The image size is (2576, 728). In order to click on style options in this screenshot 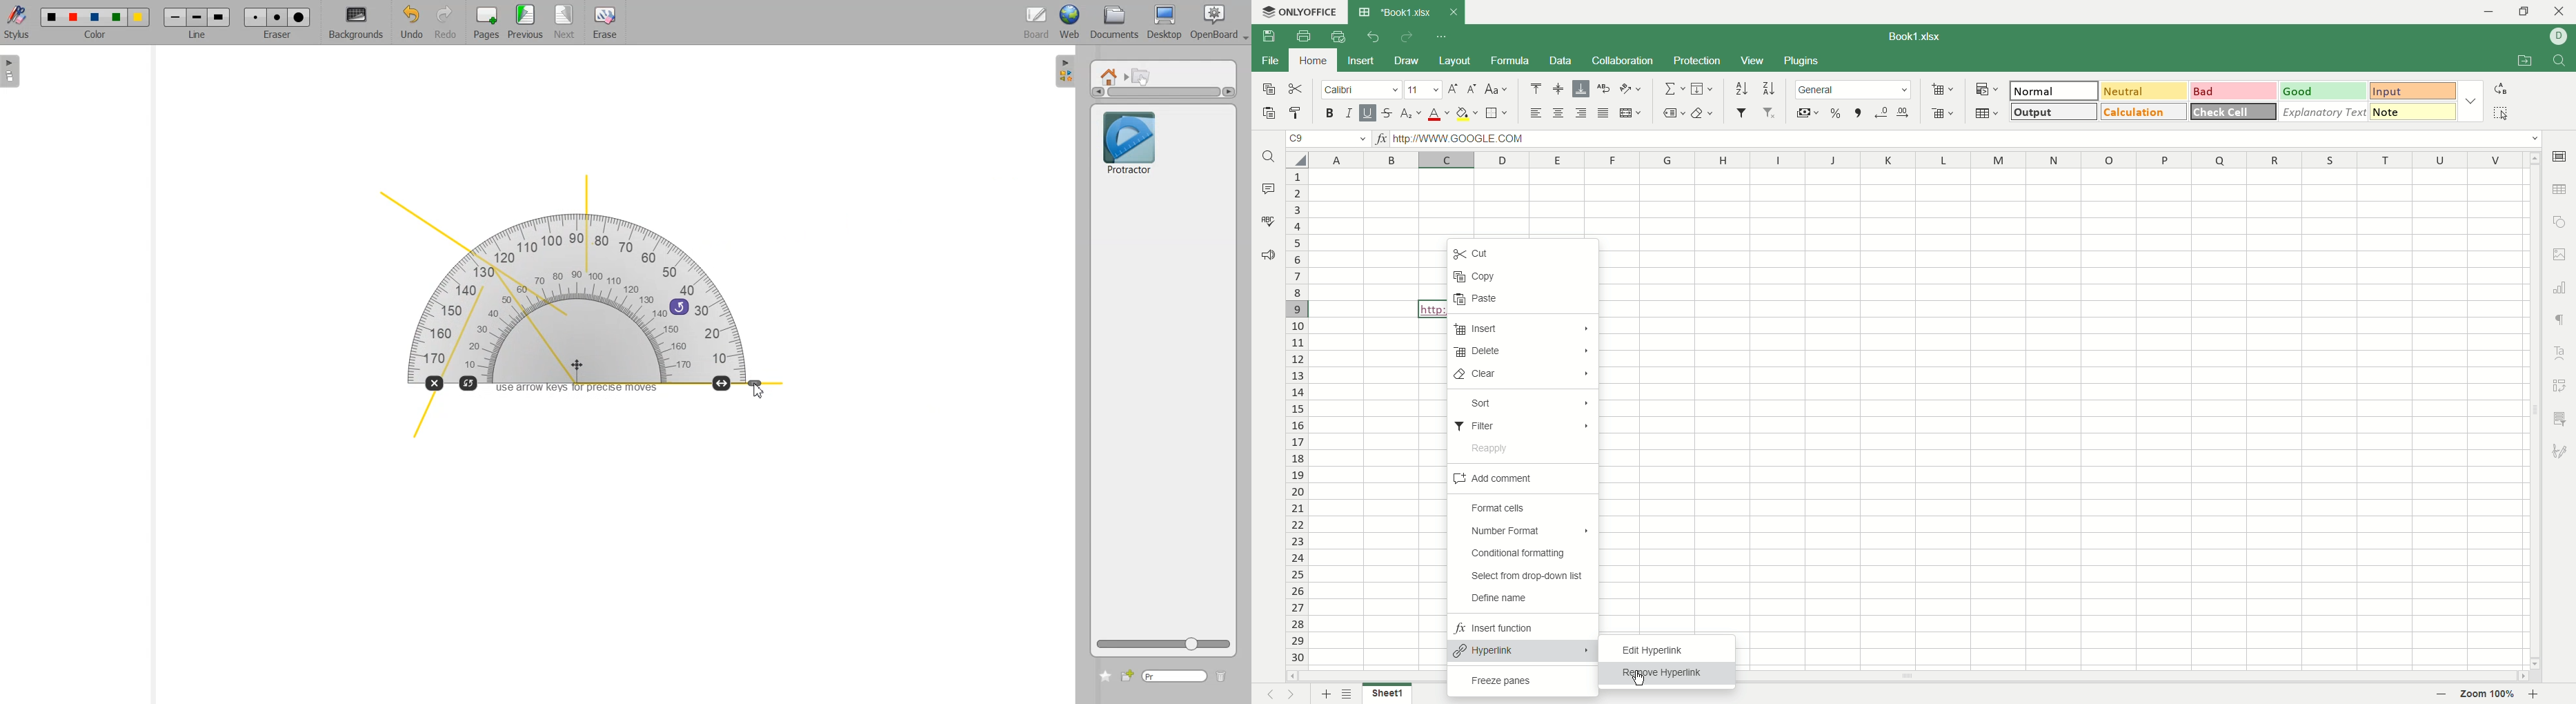, I will do `click(2469, 99)`.